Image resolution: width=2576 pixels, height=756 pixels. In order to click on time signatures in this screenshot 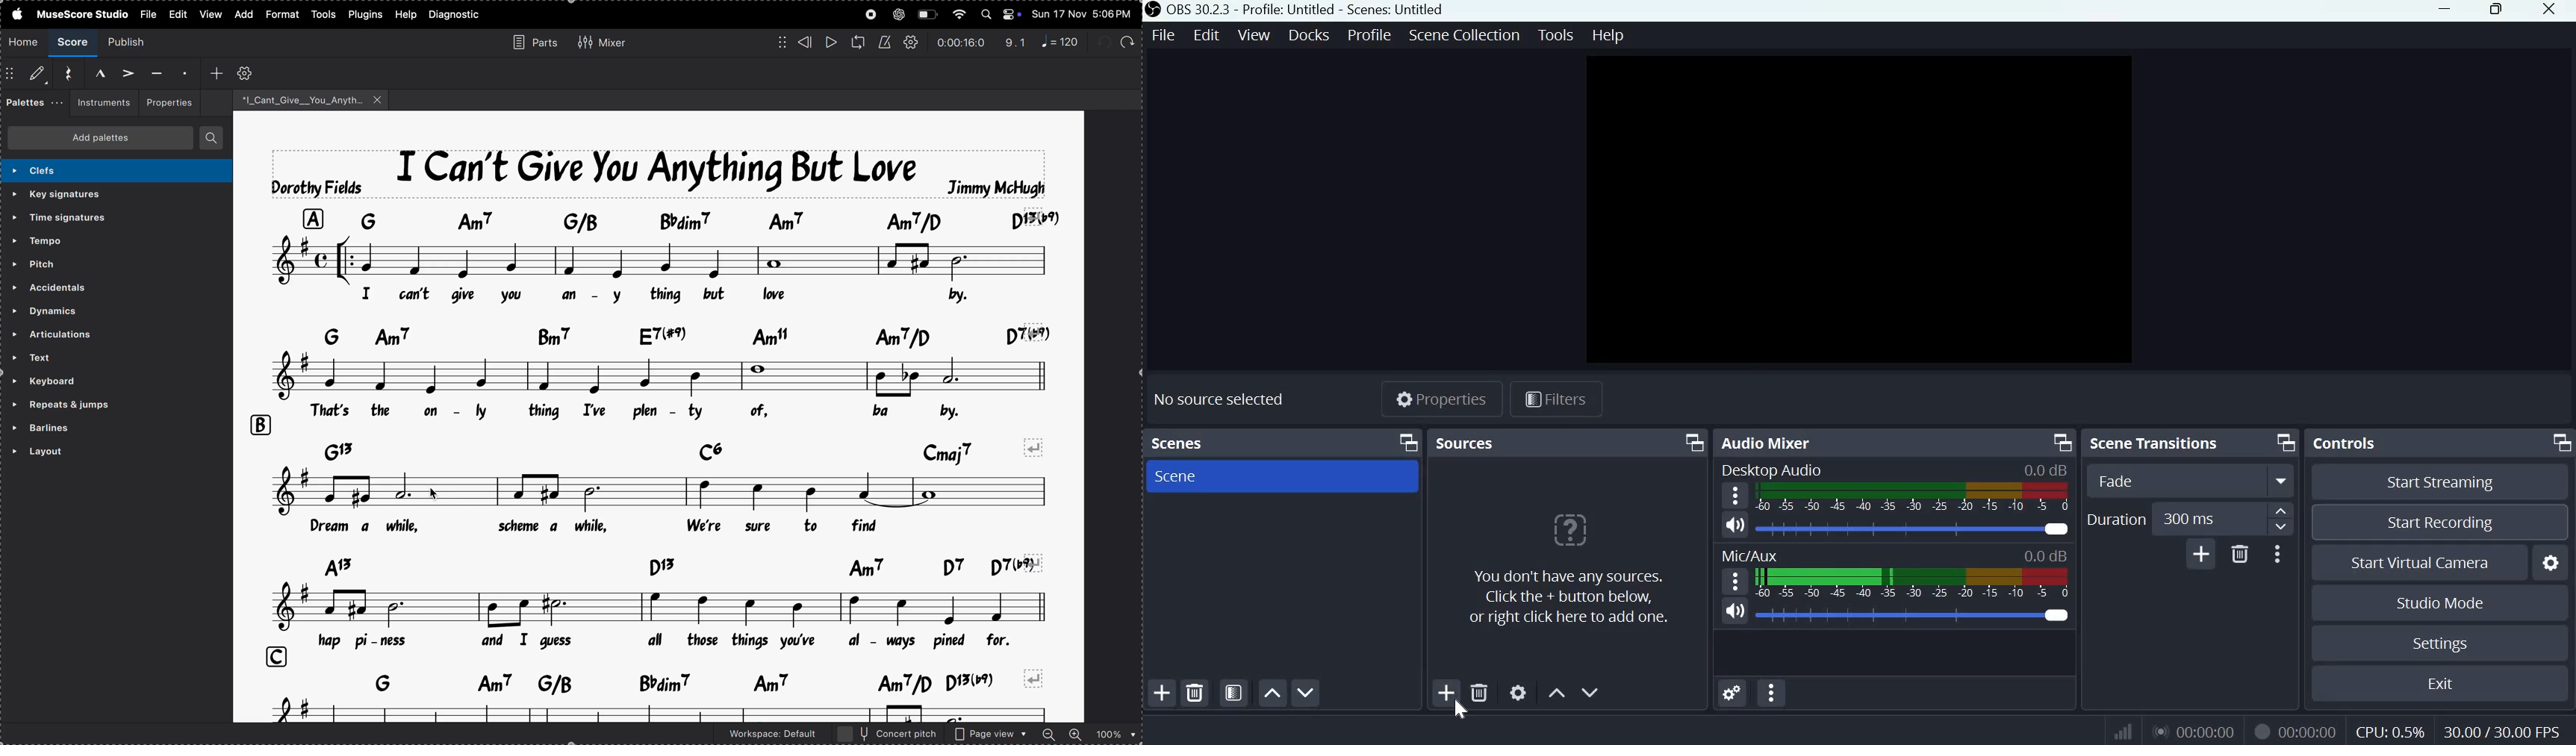, I will do `click(83, 219)`.